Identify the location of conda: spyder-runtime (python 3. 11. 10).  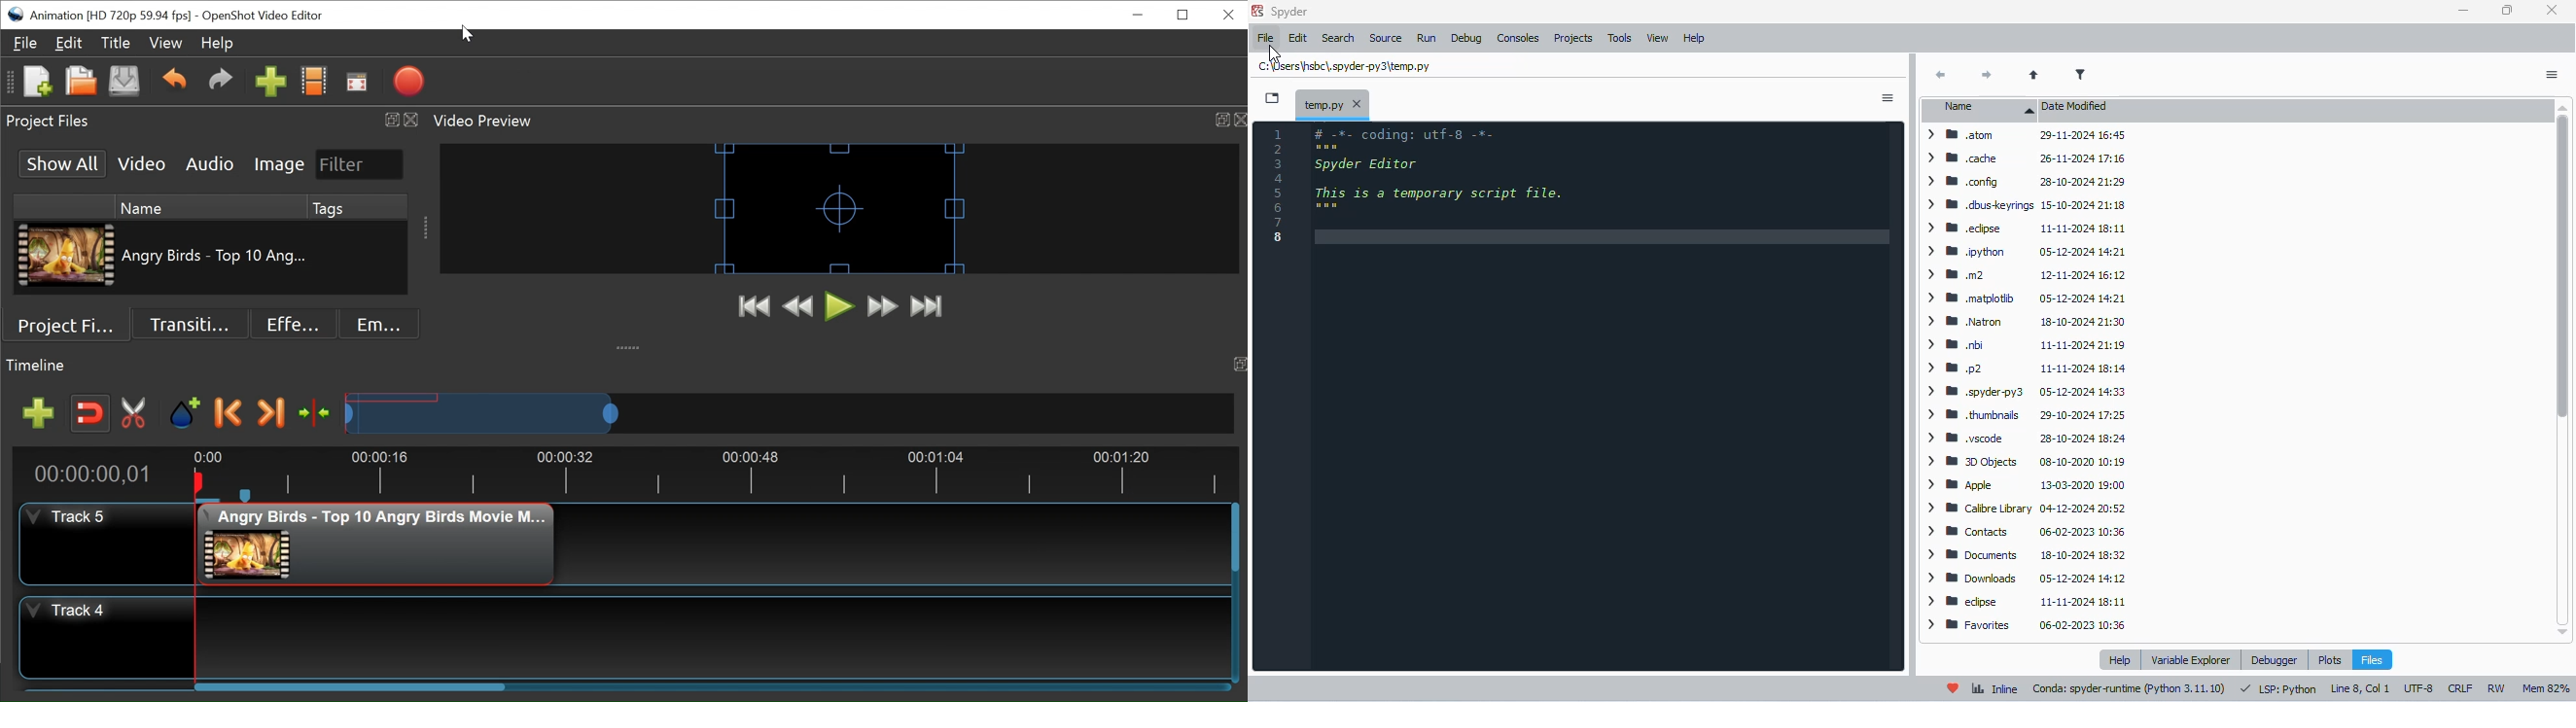
(2129, 690).